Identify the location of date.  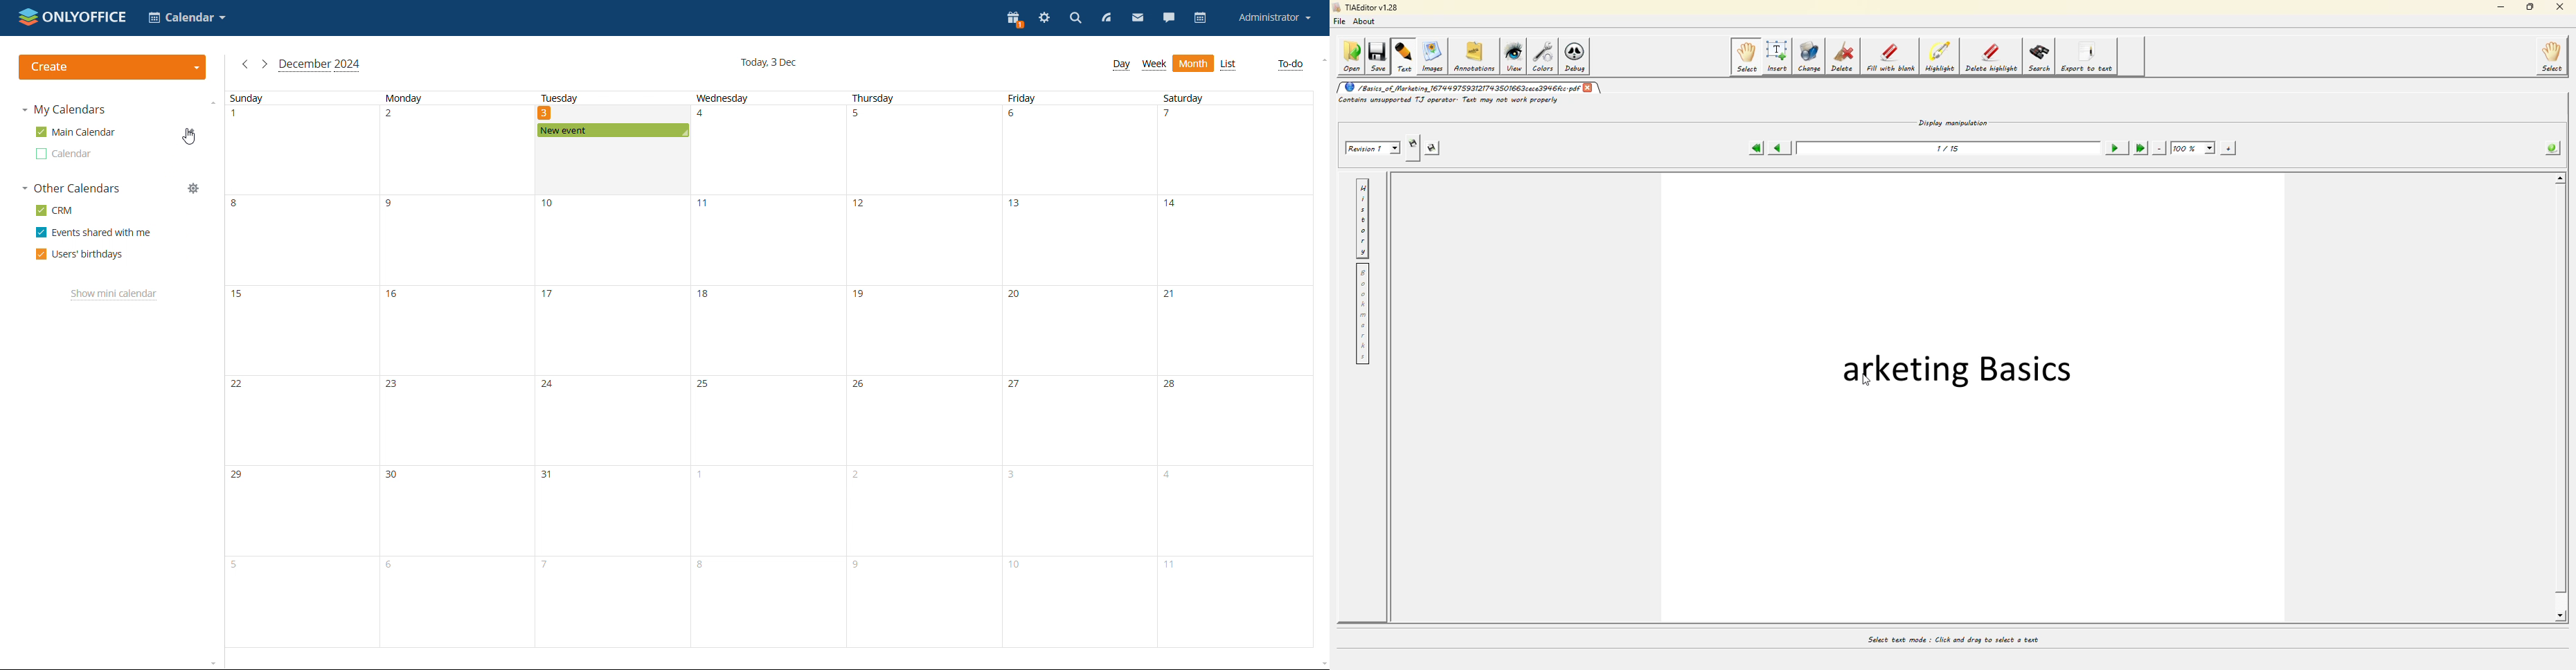
(1233, 419).